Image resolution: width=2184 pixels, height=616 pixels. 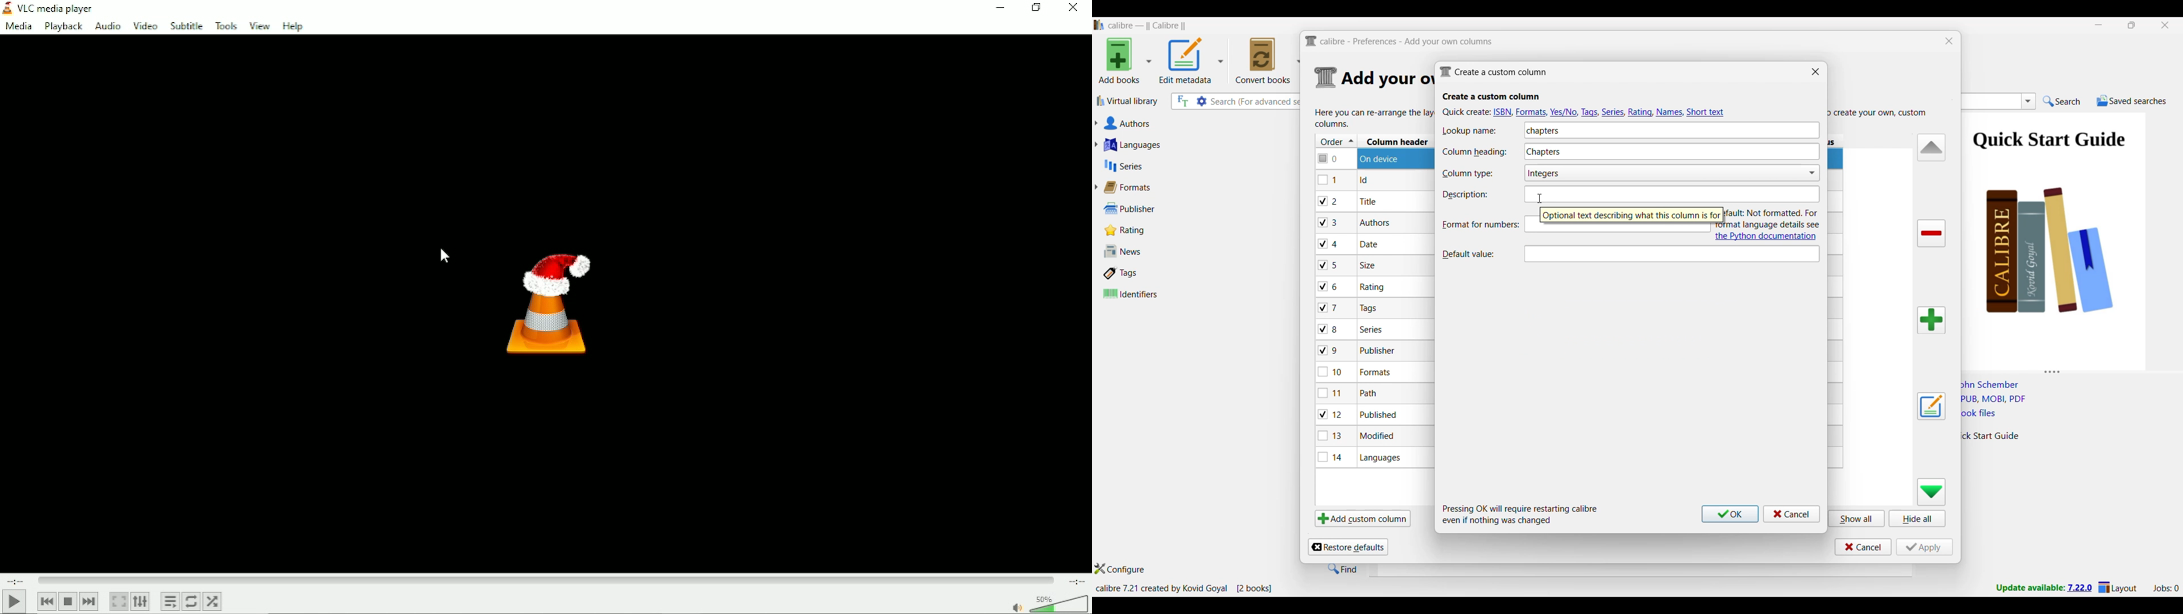 I want to click on Description and link to documentation of new attribute added, so click(x=1773, y=224).